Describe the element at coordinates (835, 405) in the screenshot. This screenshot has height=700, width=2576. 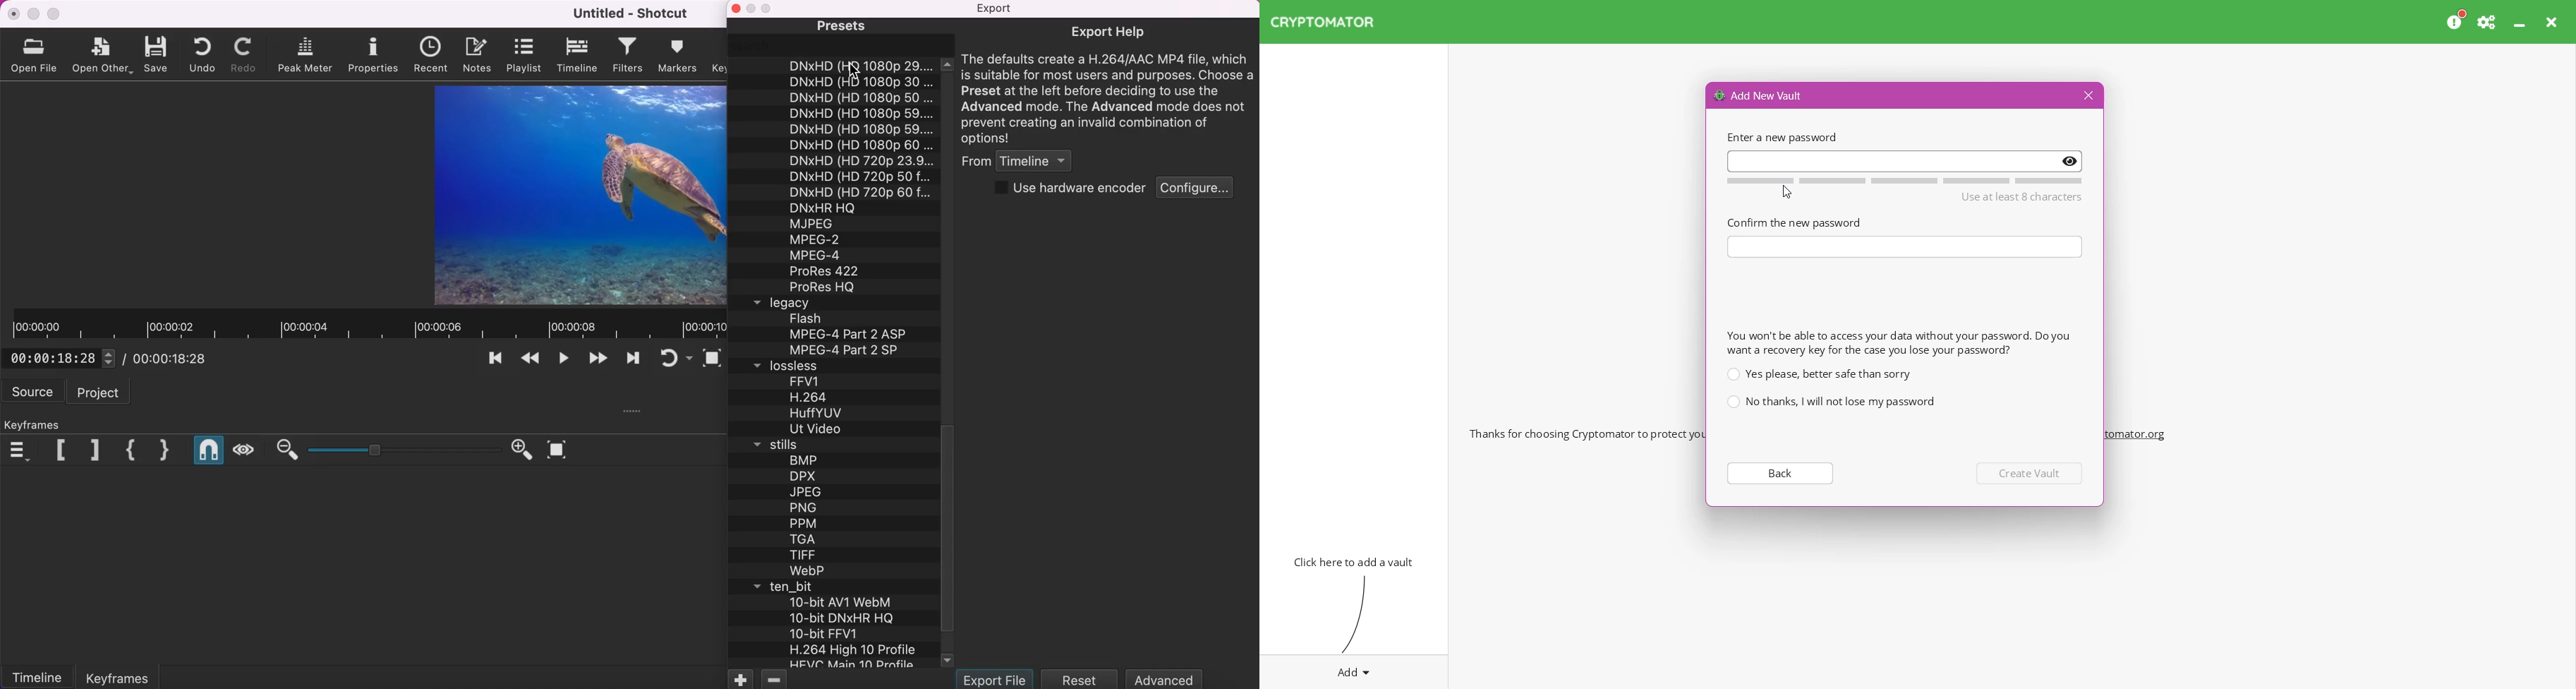
I see `list of lossless presets` at that location.